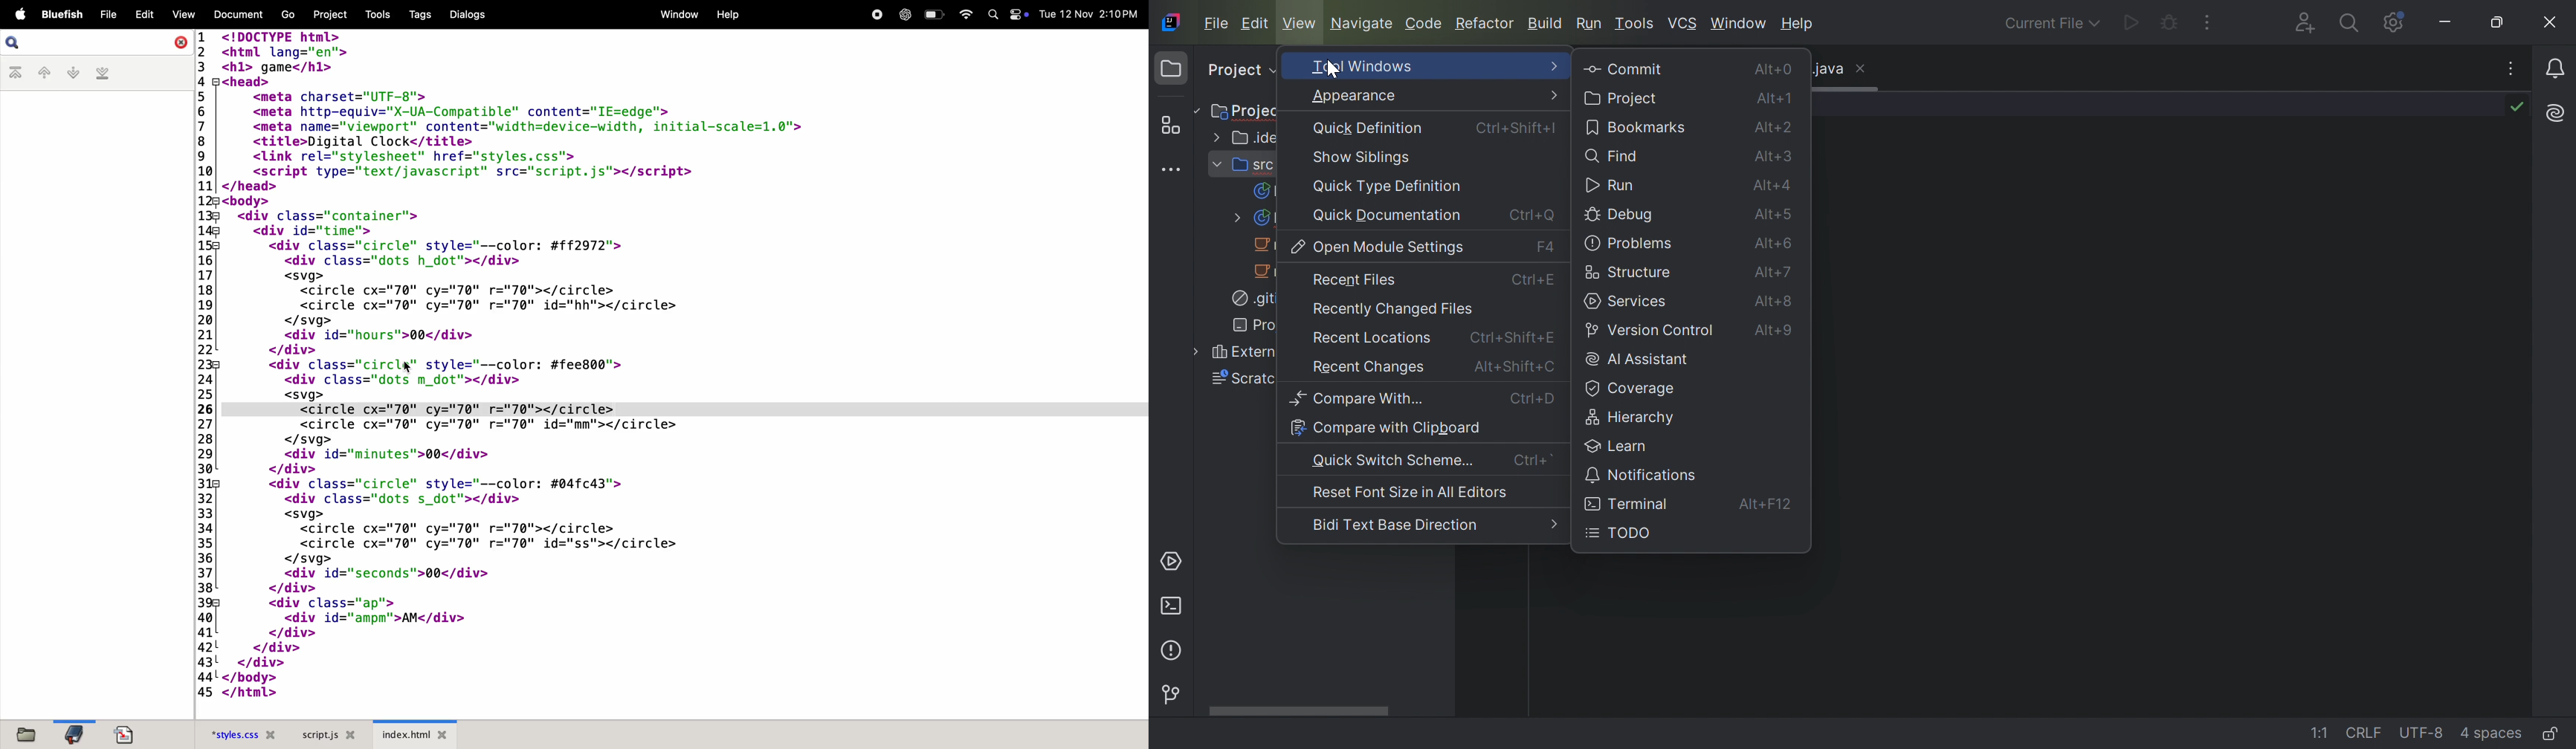 This screenshot has width=2576, height=756. Describe the element at coordinates (1370, 369) in the screenshot. I see `Recent changes` at that location.